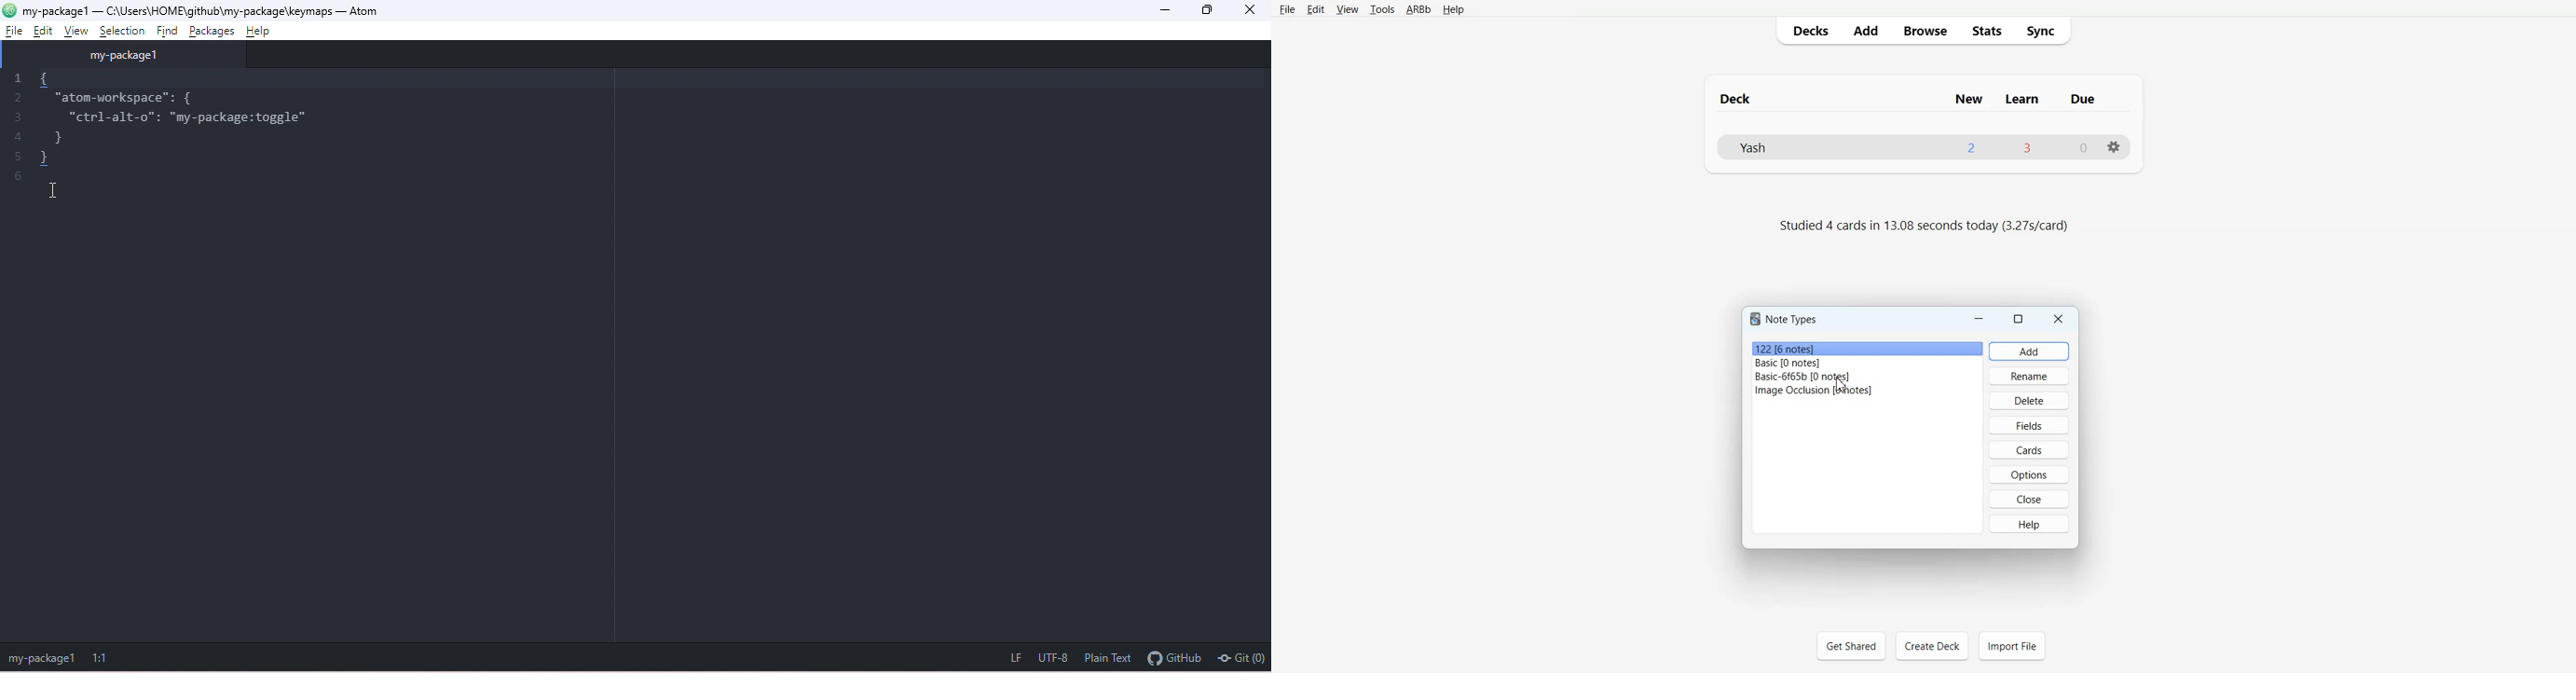 Image resolution: width=2576 pixels, height=700 pixels. What do you see at coordinates (263, 29) in the screenshot?
I see `help` at bounding box center [263, 29].